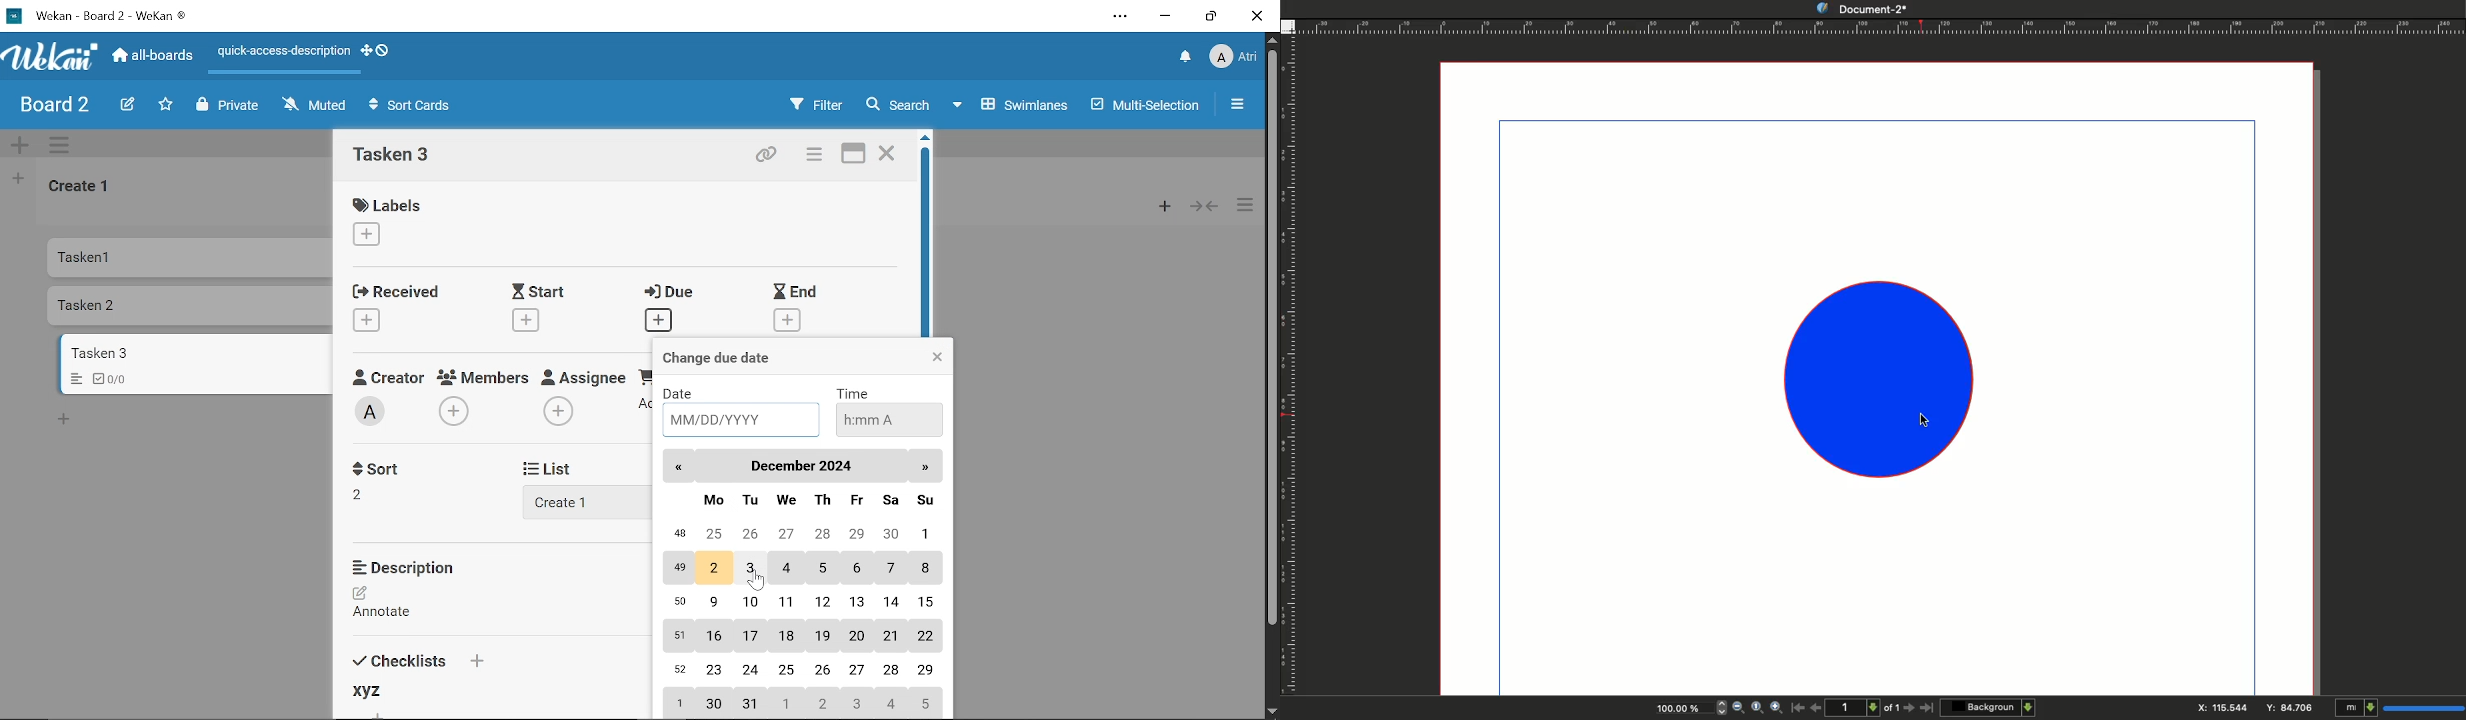 This screenshot has height=728, width=2492. I want to click on Assignee, so click(584, 375).